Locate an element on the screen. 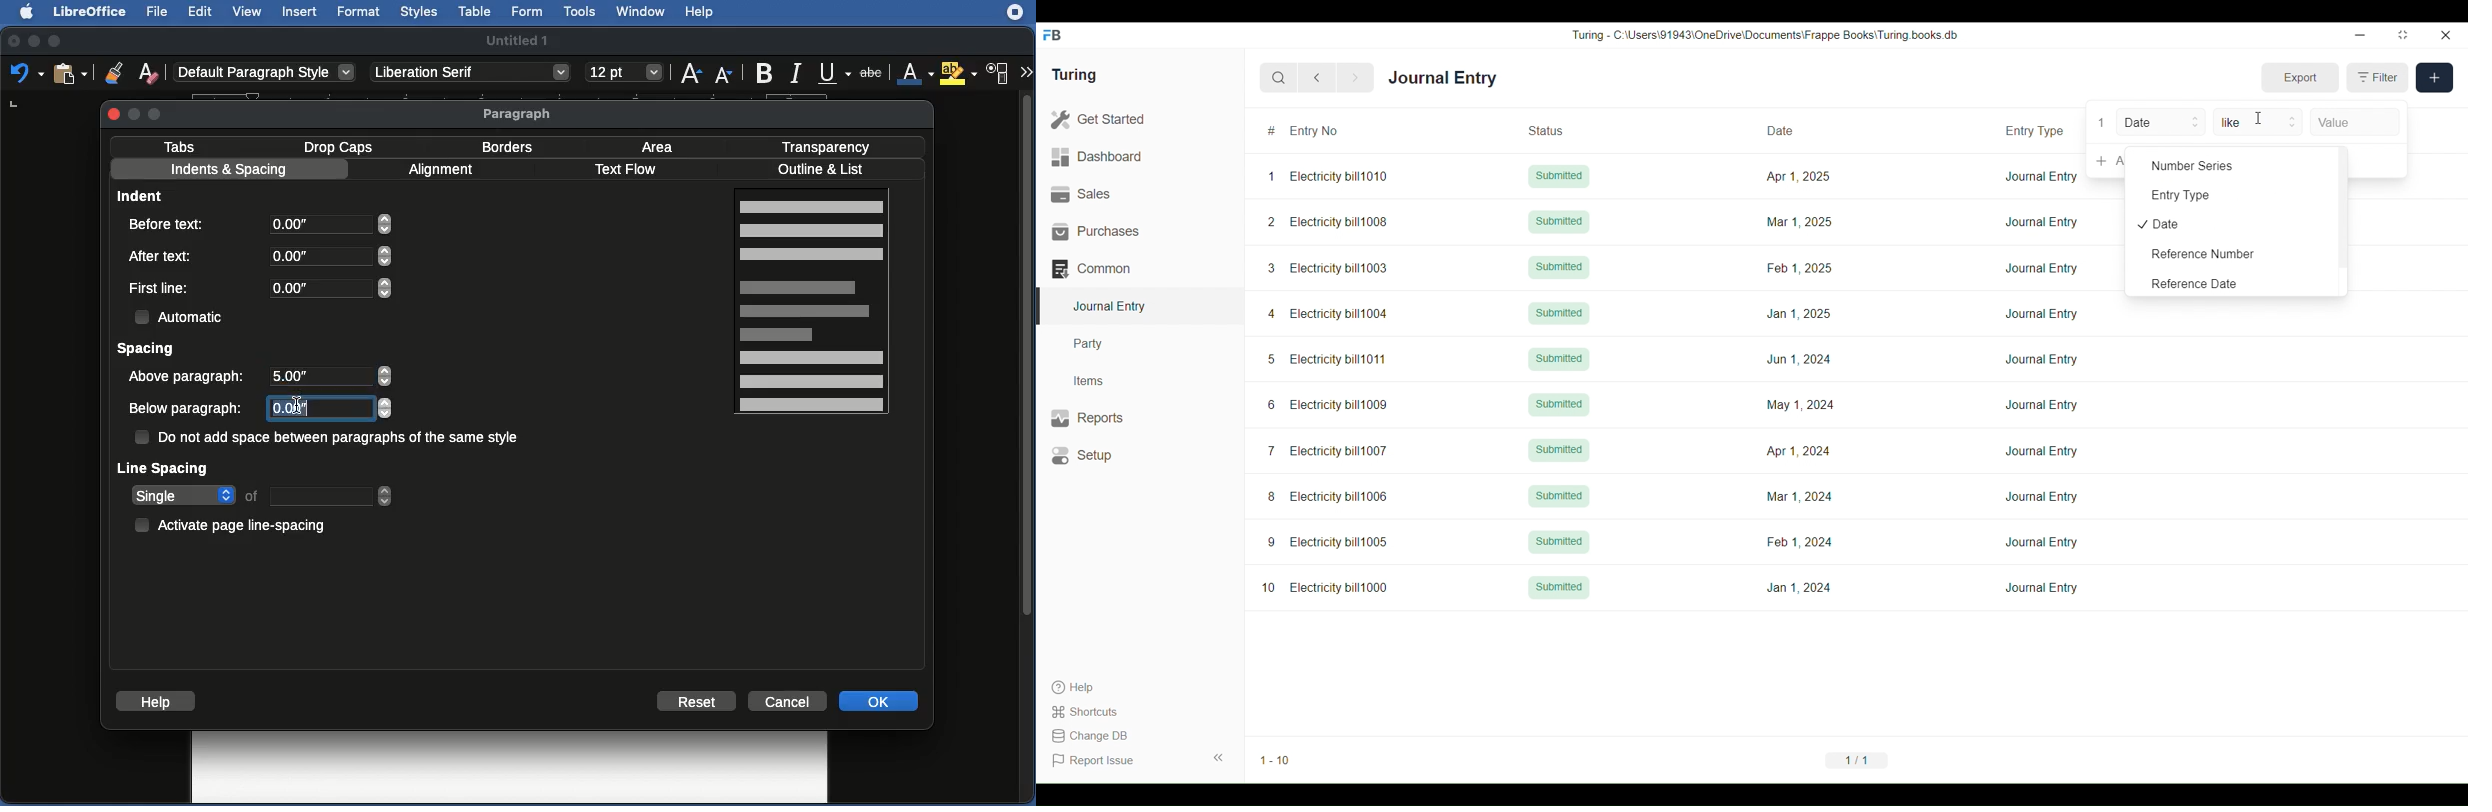 The height and width of the screenshot is (812, 2492). Purchases is located at coordinates (1140, 231).